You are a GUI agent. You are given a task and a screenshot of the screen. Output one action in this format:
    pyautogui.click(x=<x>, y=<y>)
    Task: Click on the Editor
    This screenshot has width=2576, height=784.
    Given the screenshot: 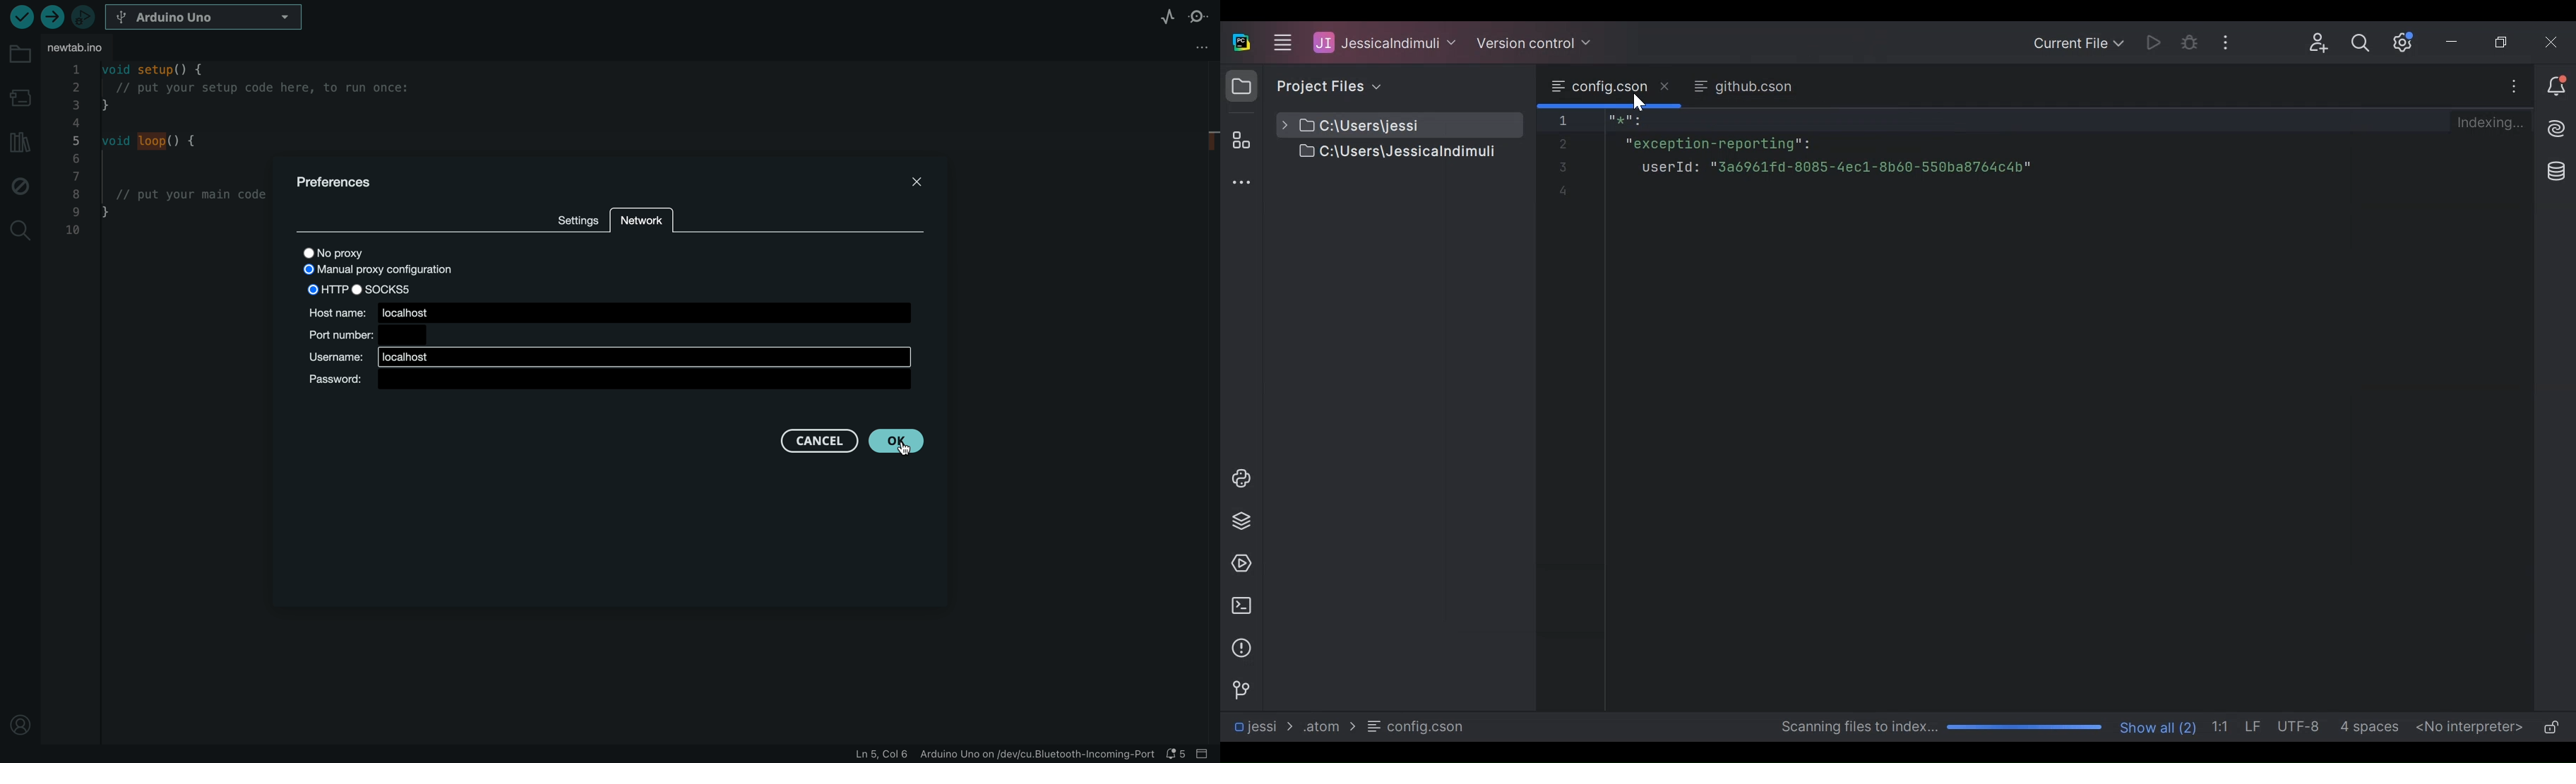 What is the action you would take?
    pyautogui.click(x=1861, y=408)
    